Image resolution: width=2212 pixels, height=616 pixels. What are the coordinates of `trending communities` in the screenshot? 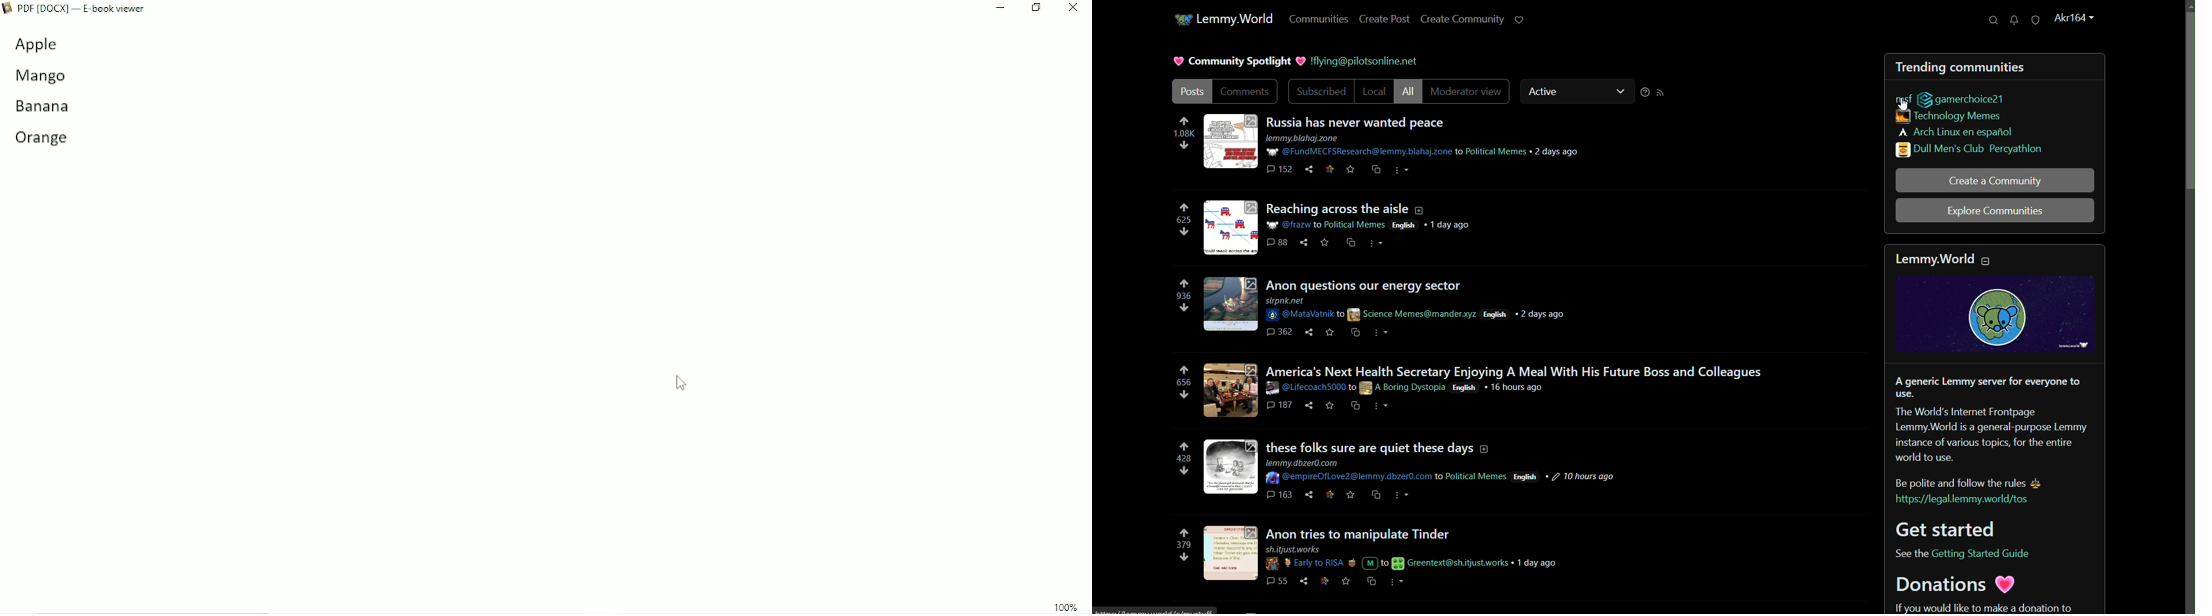 It's located at (1960, 67).